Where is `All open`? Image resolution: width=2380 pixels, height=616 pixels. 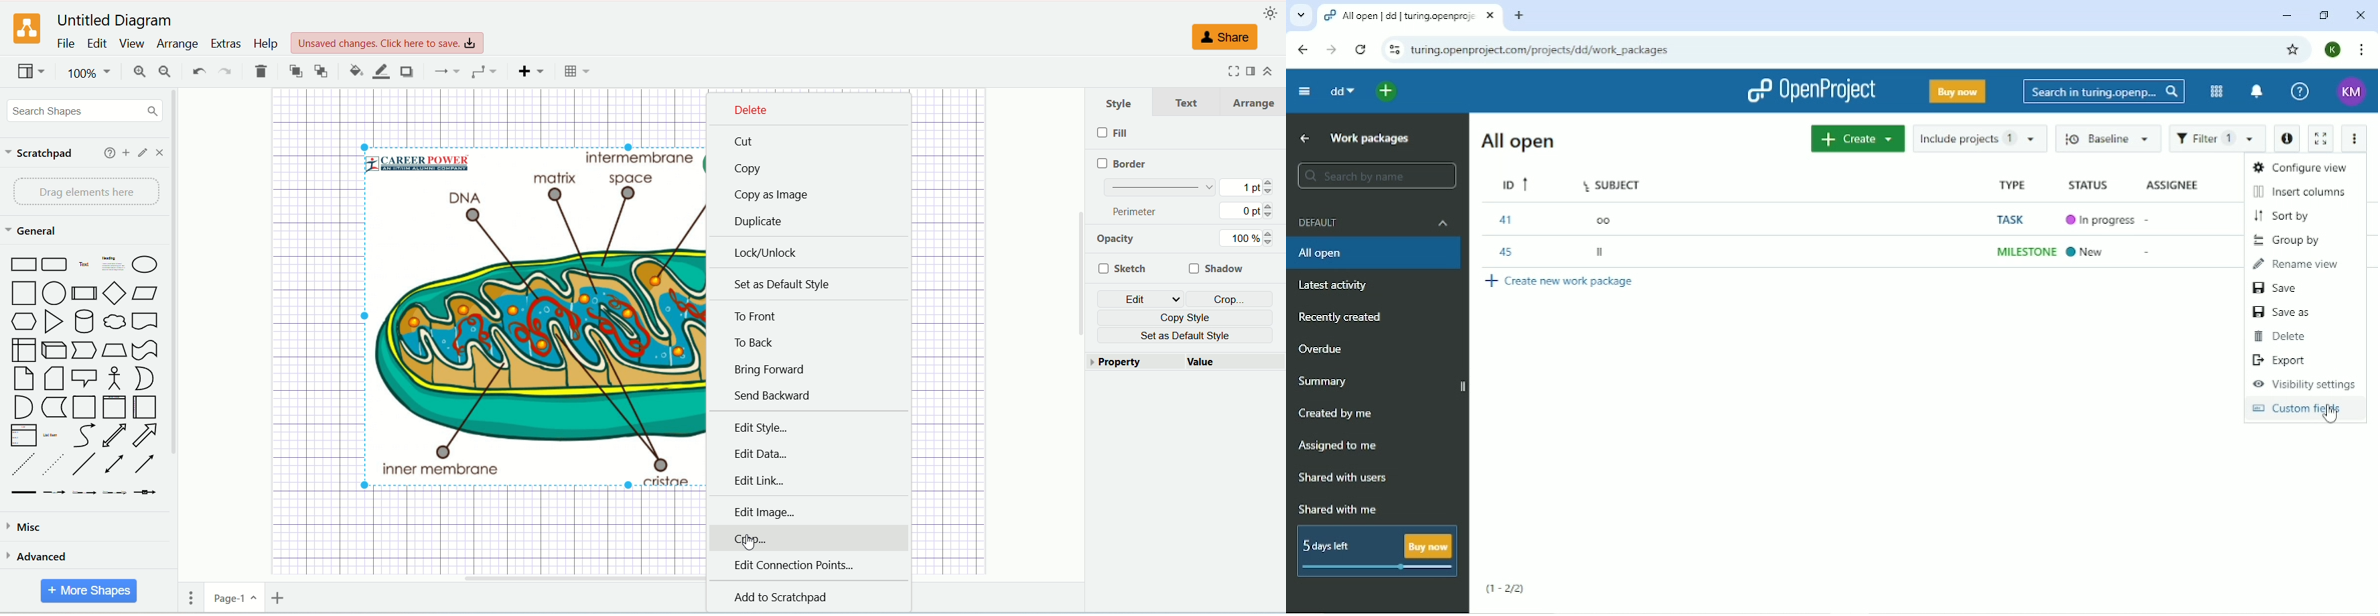 All open is located at coordinates (1519, 141).